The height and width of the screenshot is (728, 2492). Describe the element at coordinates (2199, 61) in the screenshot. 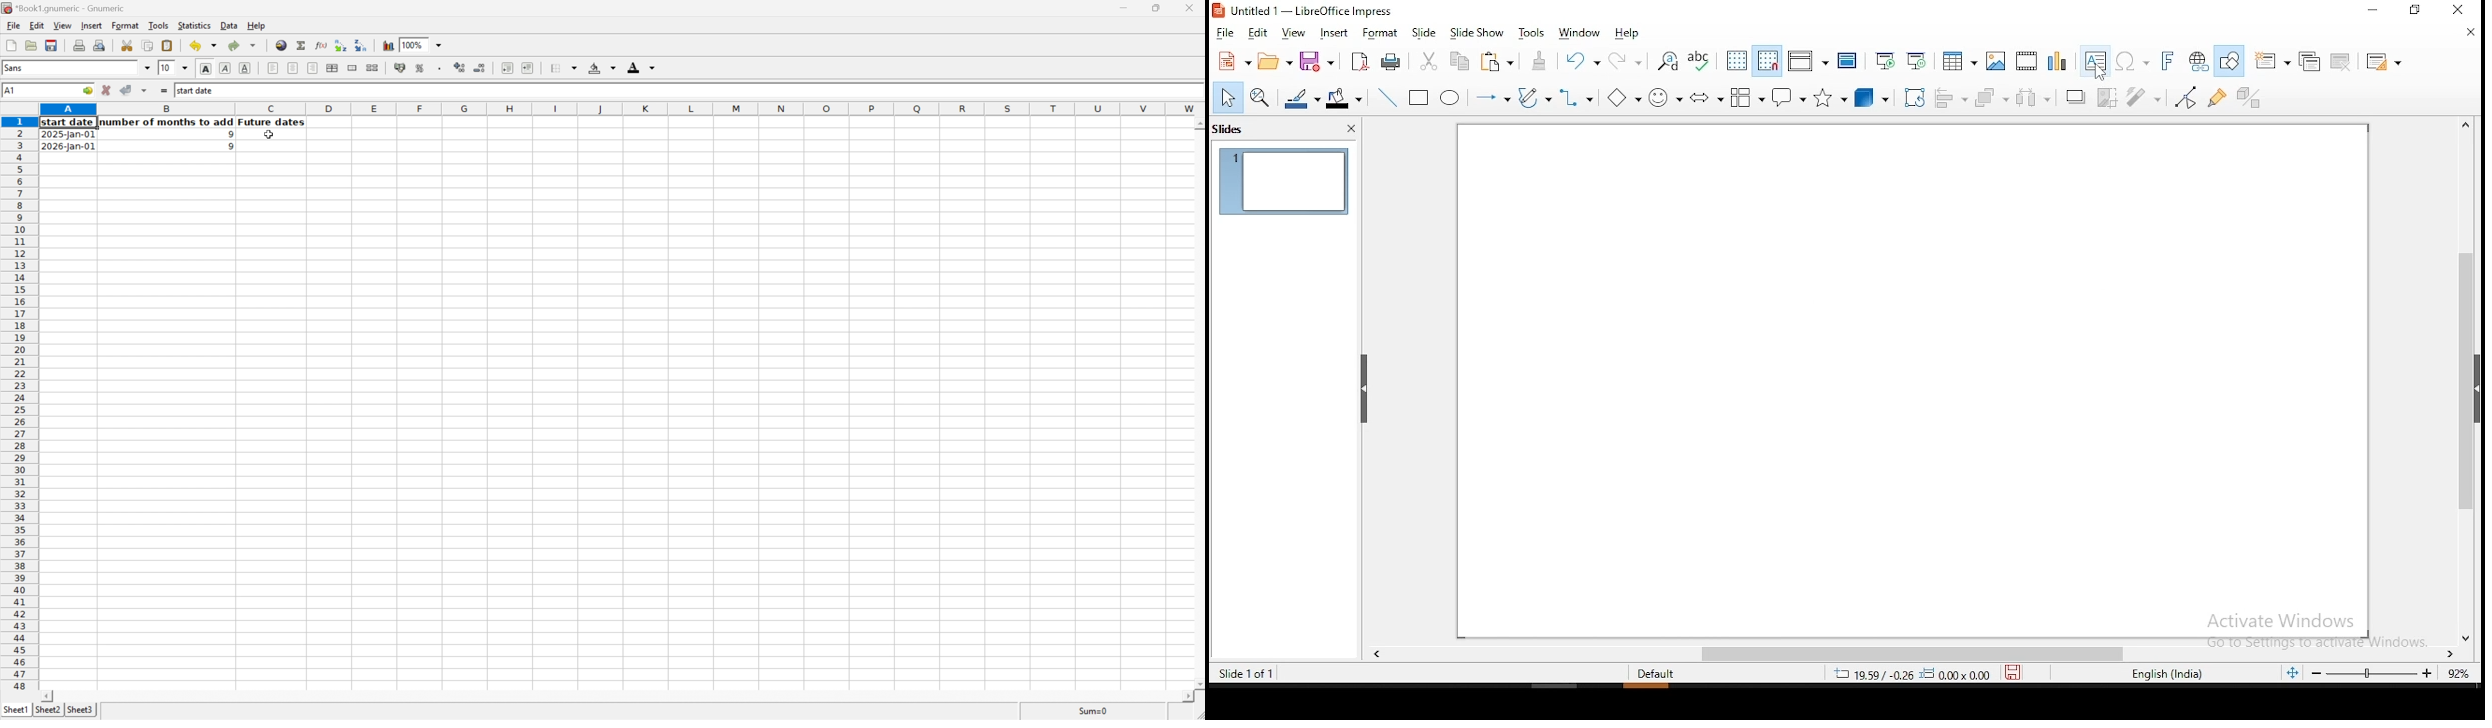

I see `insert hyperlink` at that location.